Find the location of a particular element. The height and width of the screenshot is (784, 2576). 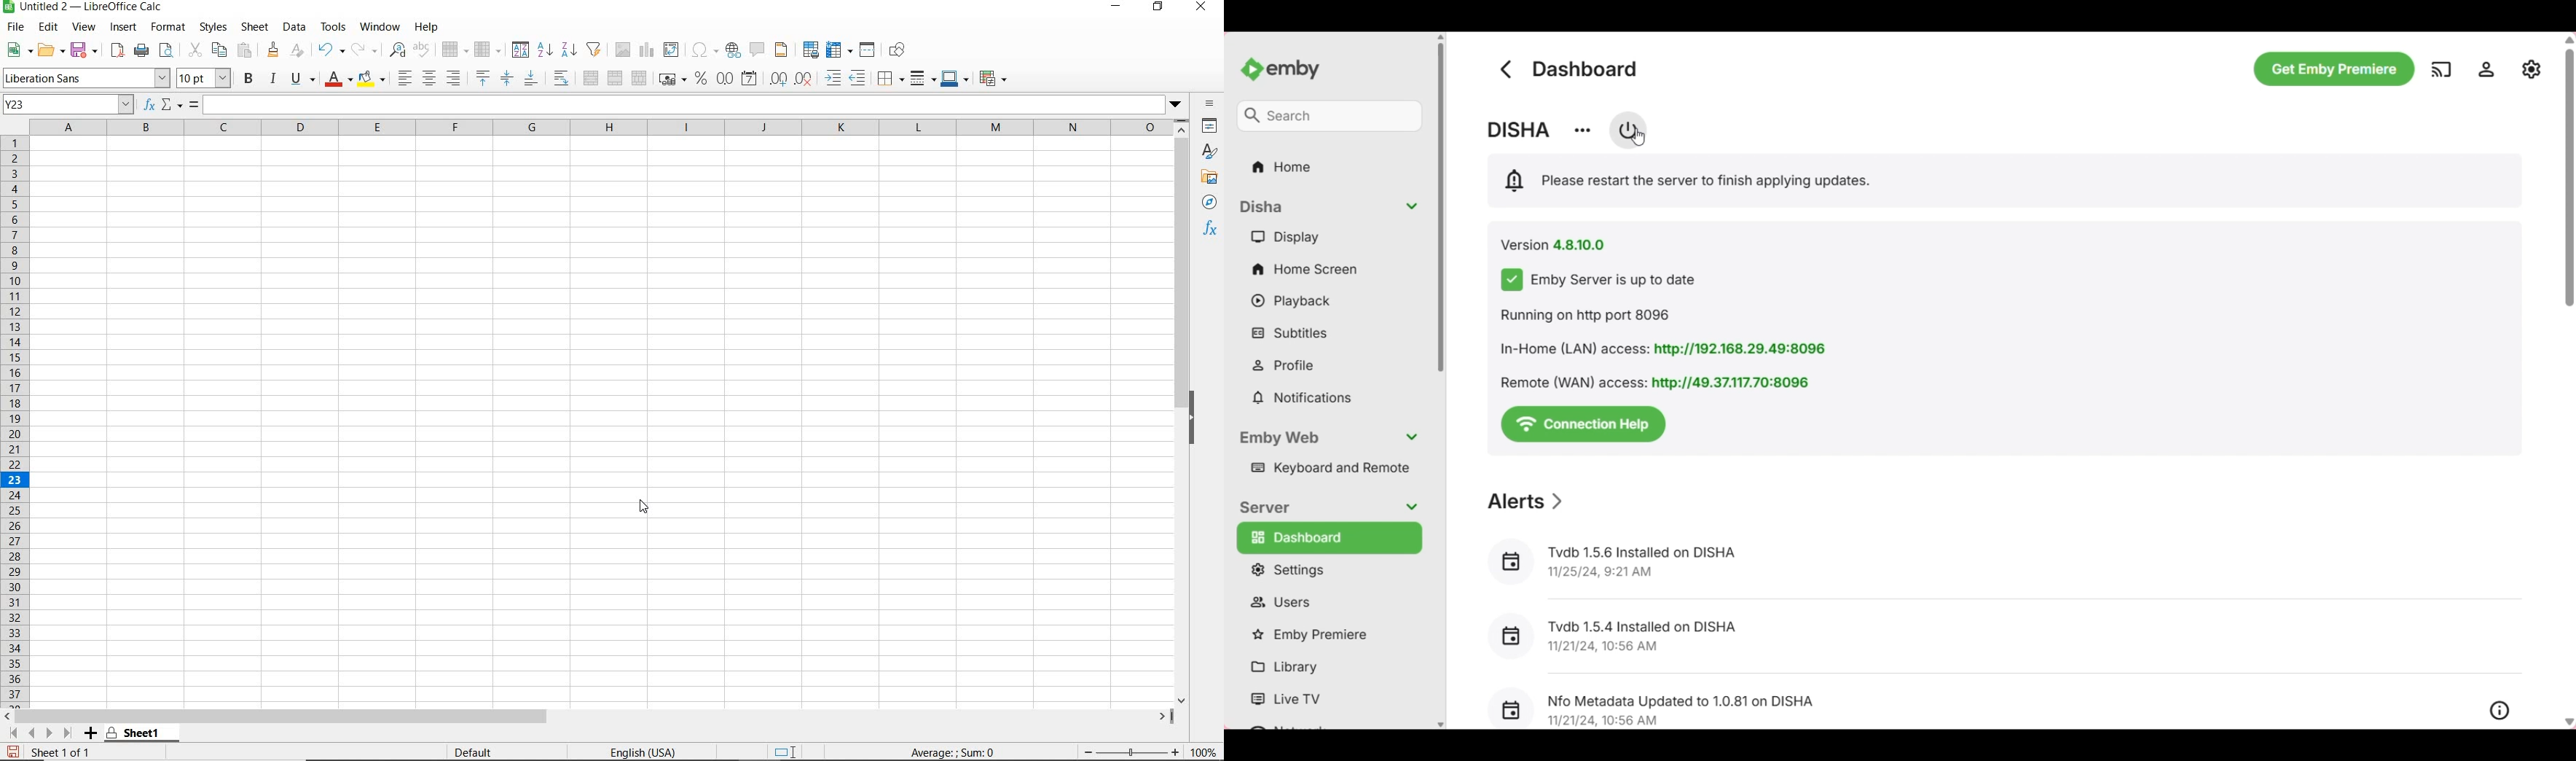

EXPORT DIRECTLY AS PDF is located at coordinates (117, 52).